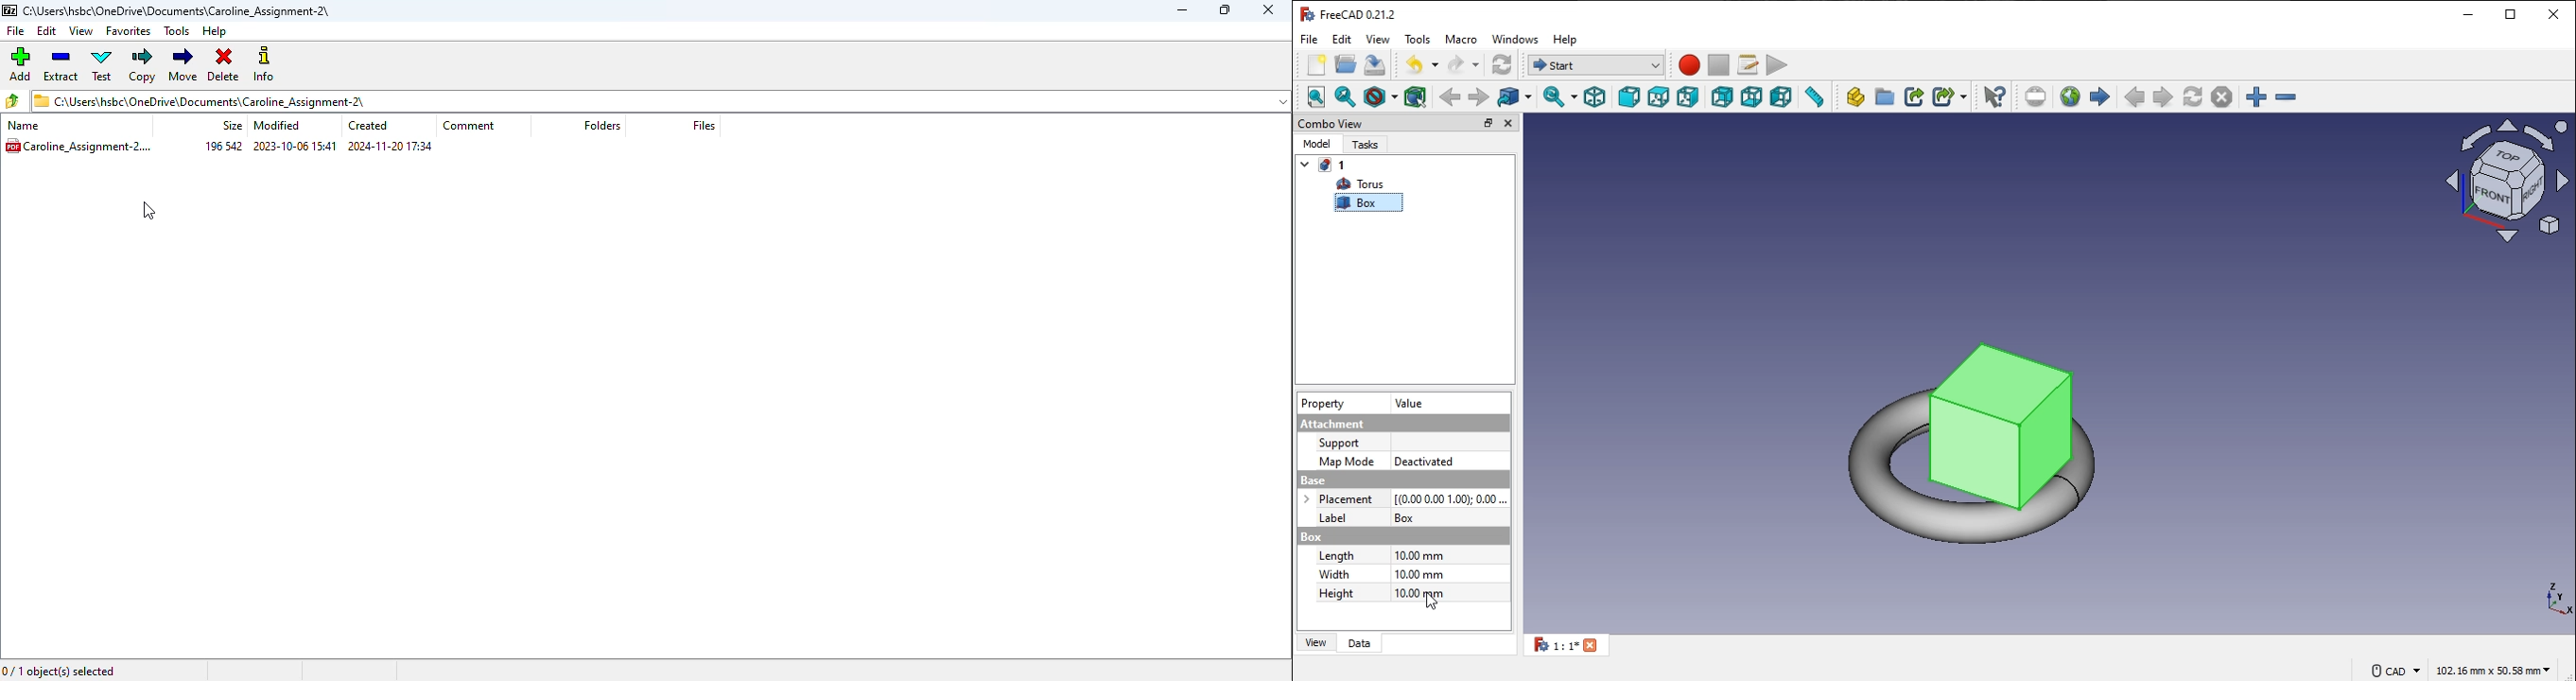  Describe the element at coordinates (295, 147) in the screenshot. I see `2023-10-06 15:41` at that location.